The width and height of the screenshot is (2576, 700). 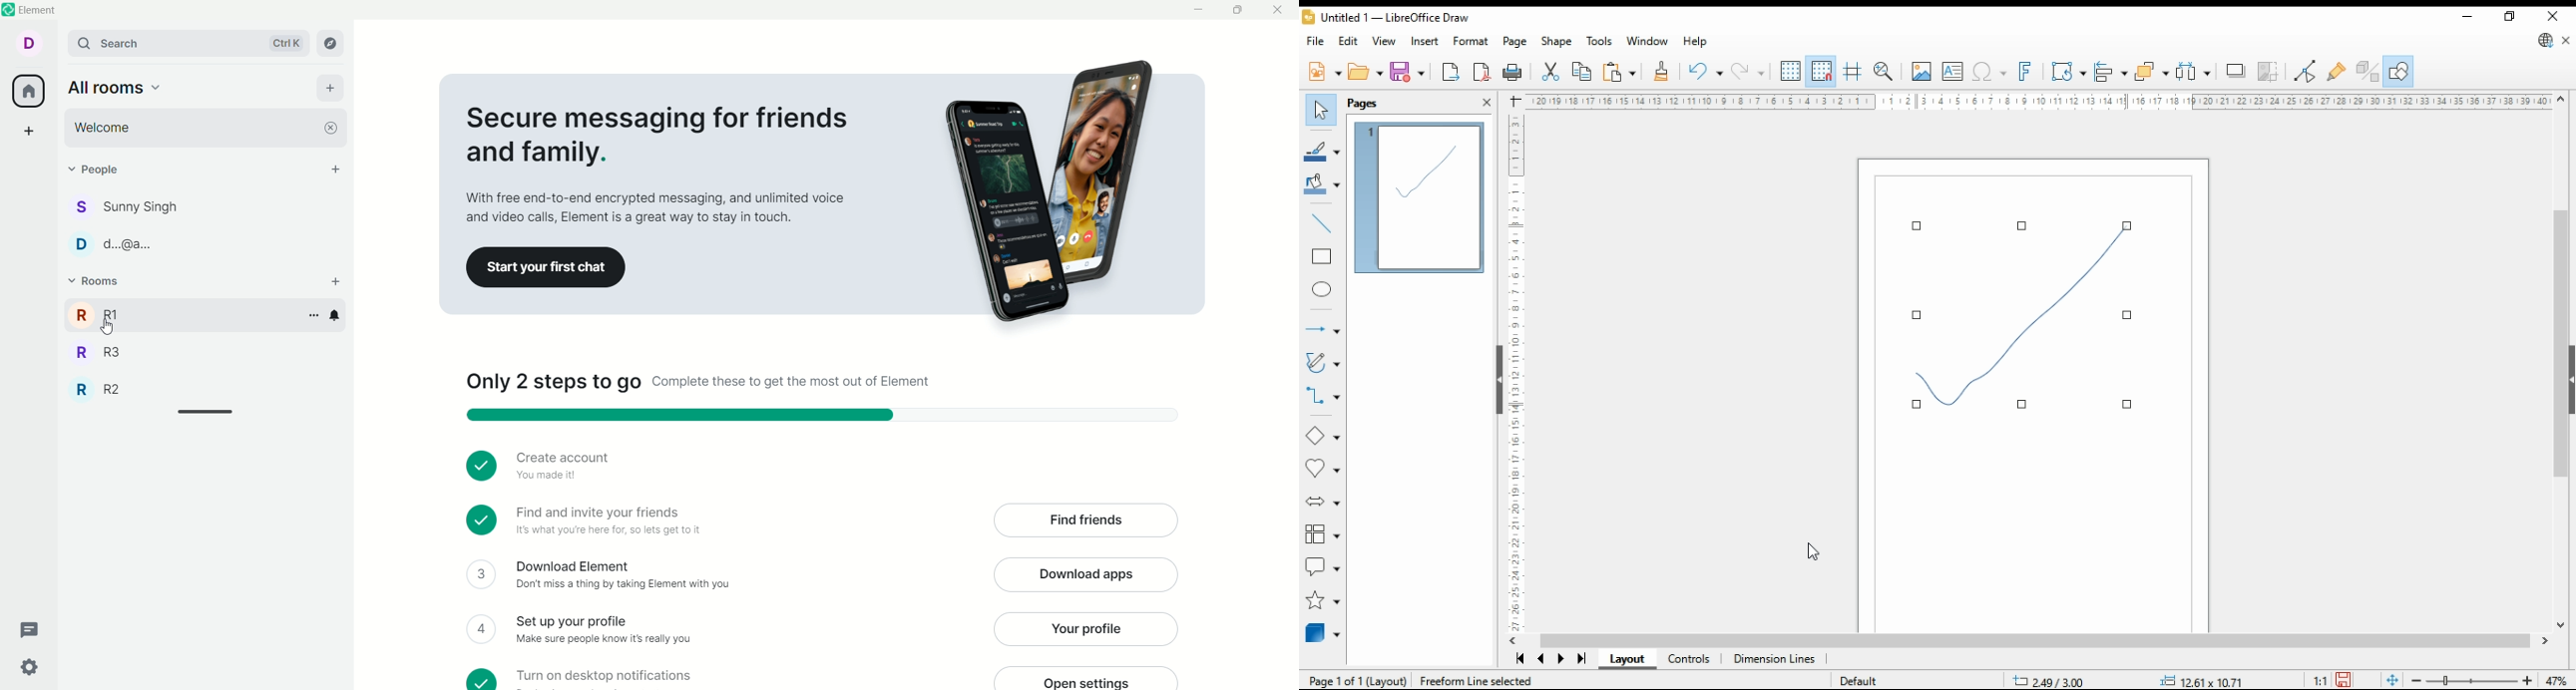 What do you see at coordinates (1087, 678) in the screenshot?
I see `Click to open settings` at bounding box center [1087, 678].